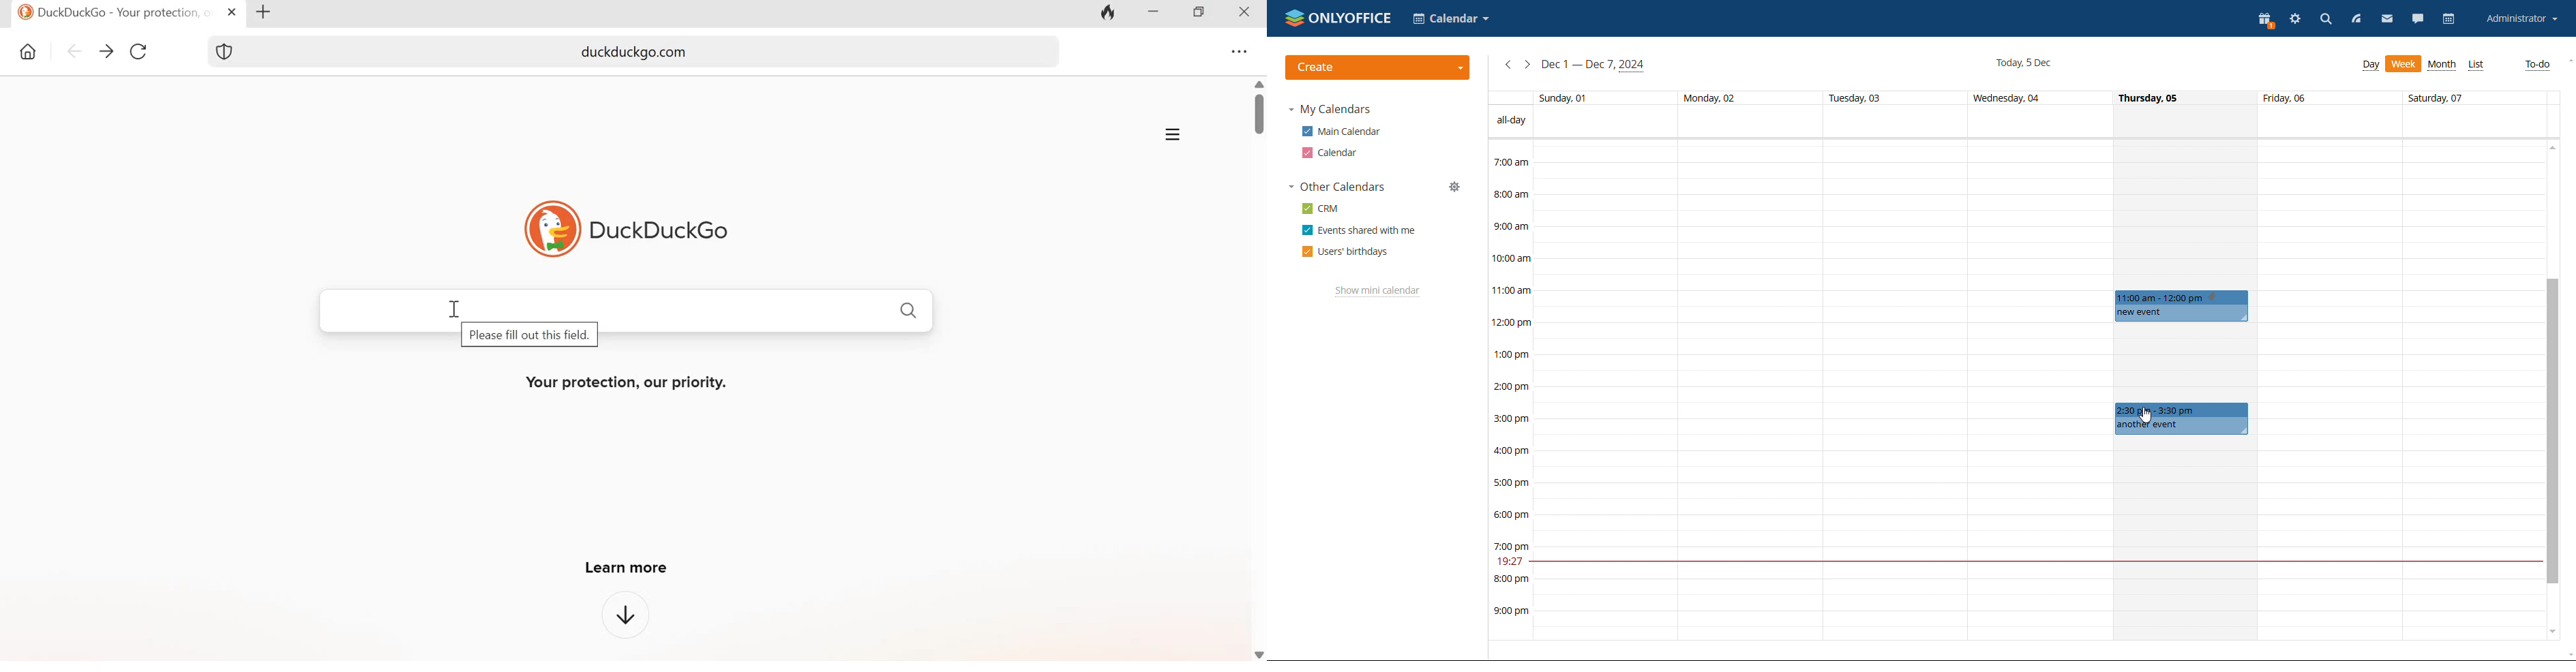 This screenshot has height=672, width=2576. Describe the element at coordinates (1511, 195) in the screenshot. I see `8:00 am` at that location.